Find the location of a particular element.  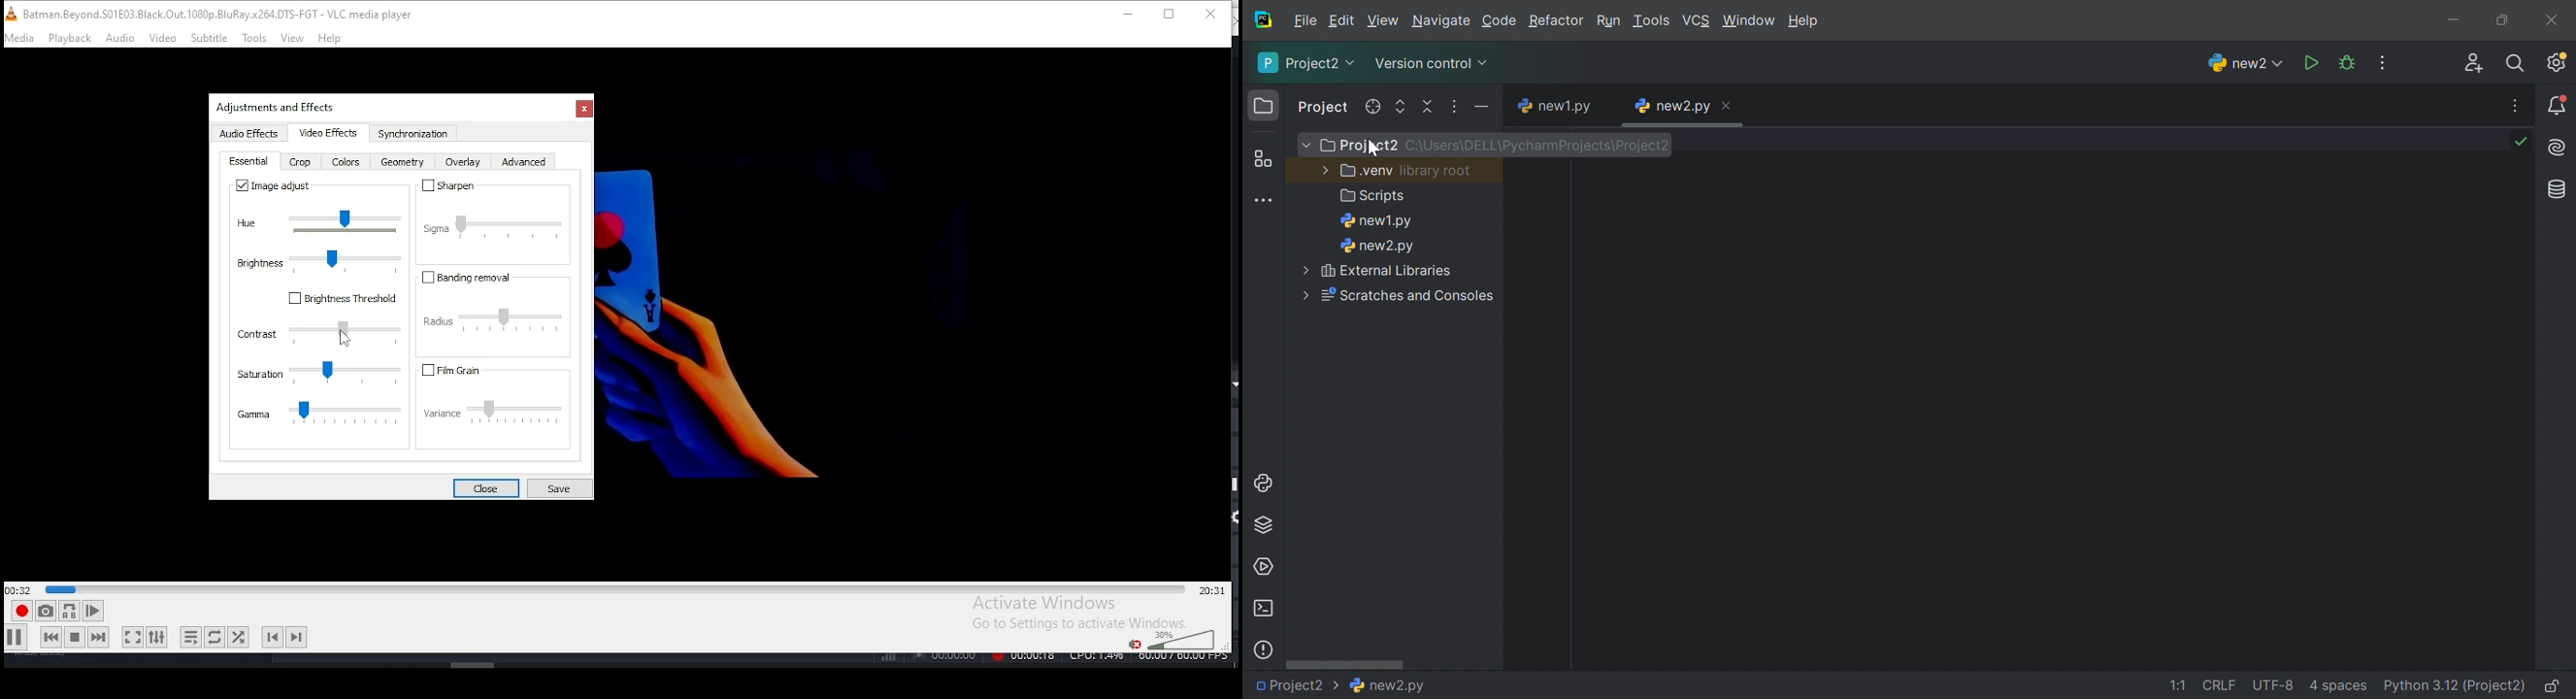

Run is located at coordinates (1611, 21).